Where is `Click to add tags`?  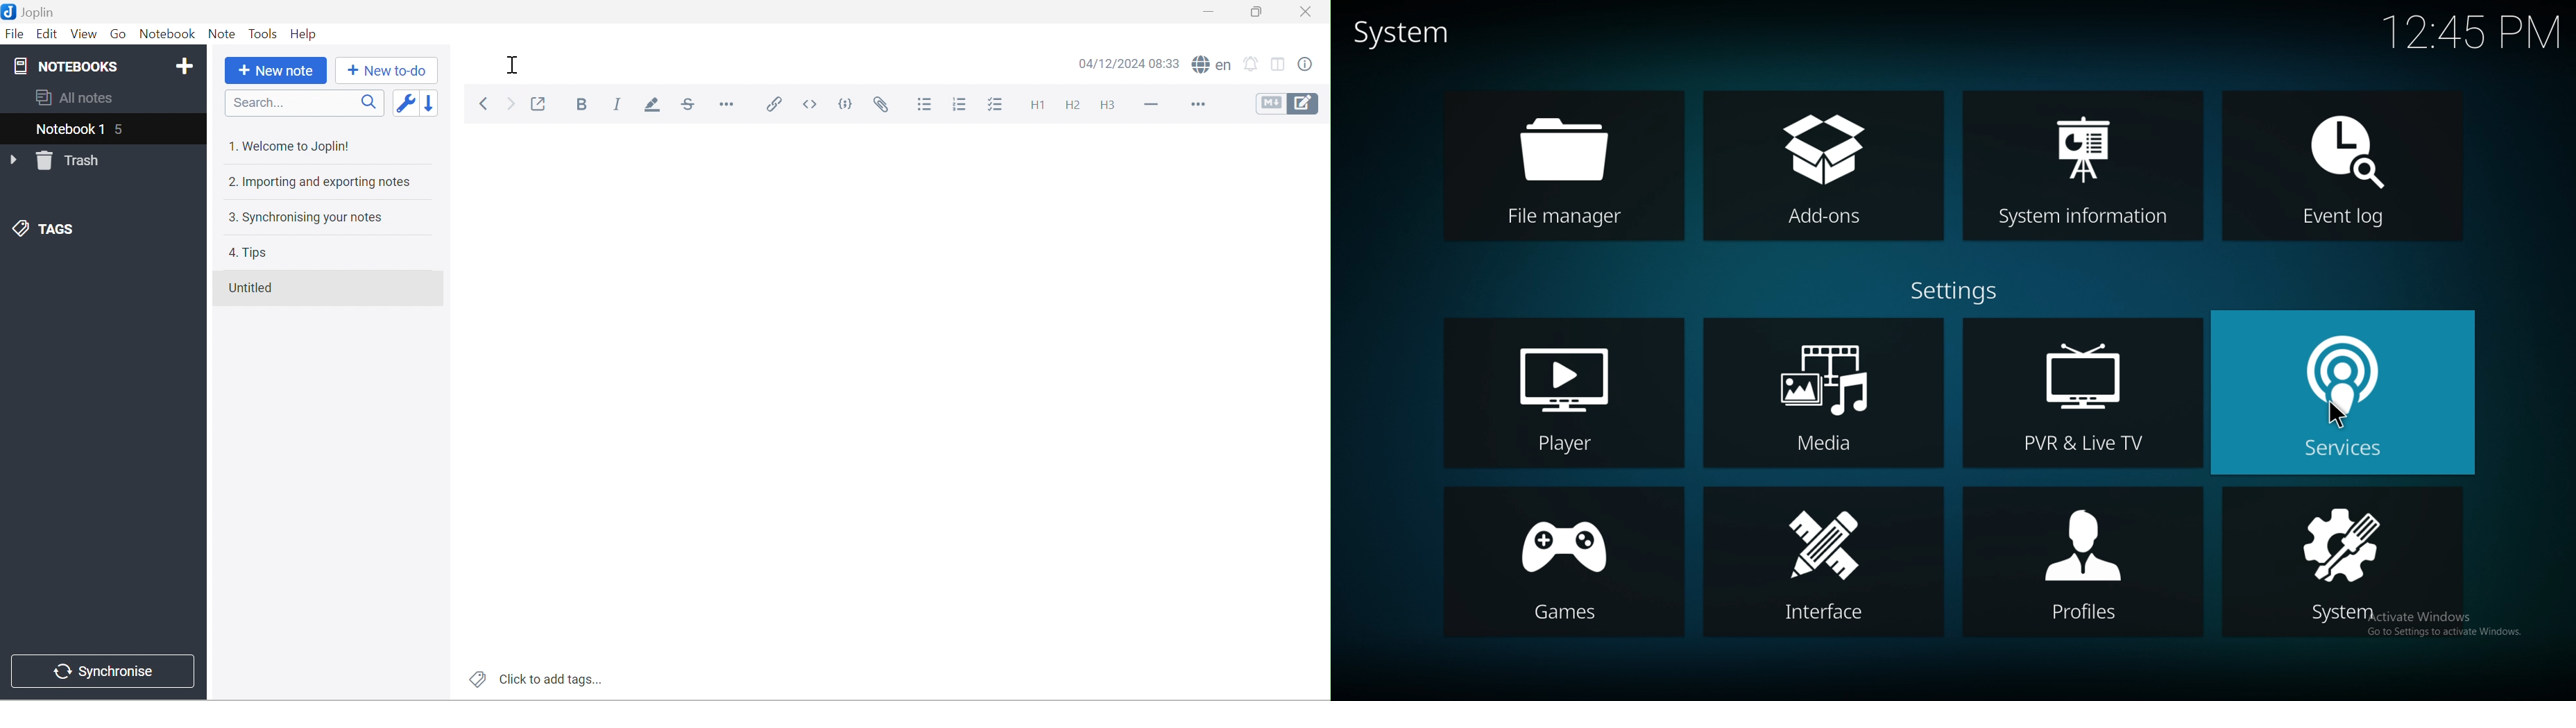 Click to add tags is located at coordinates (535, 679).